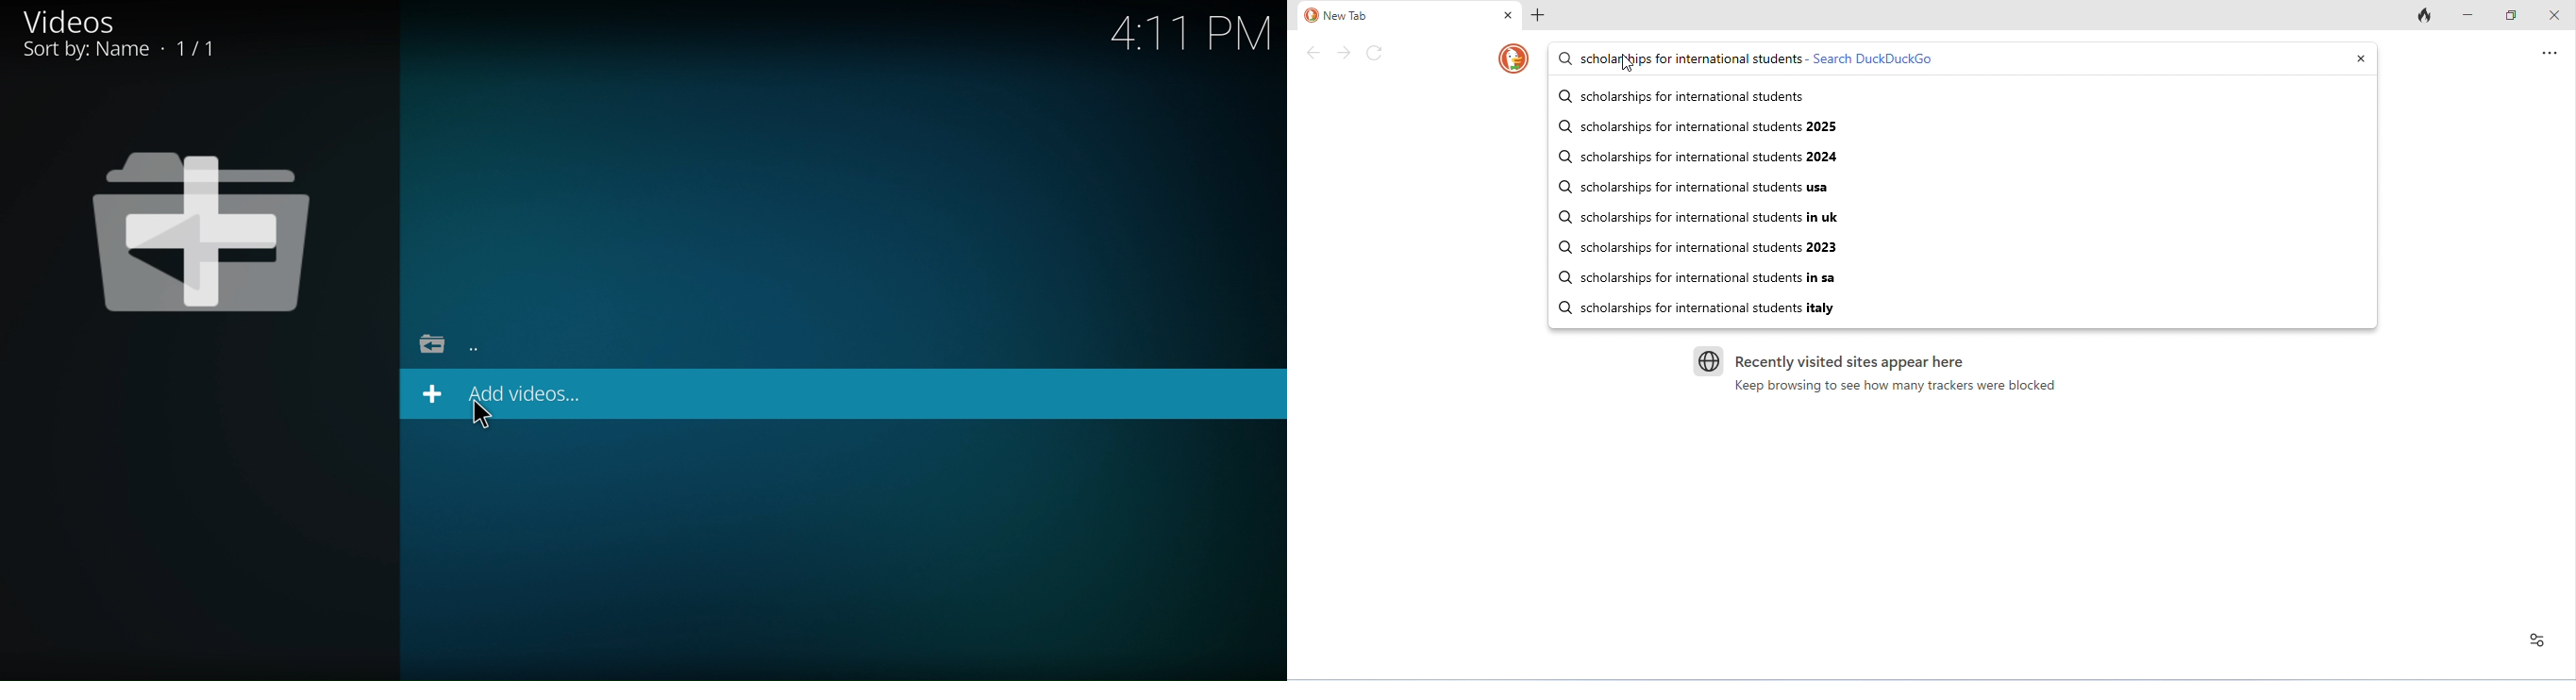  Describe the element at coordinates (499, 394) in the screenshot. I see `Add Videos` at that location.